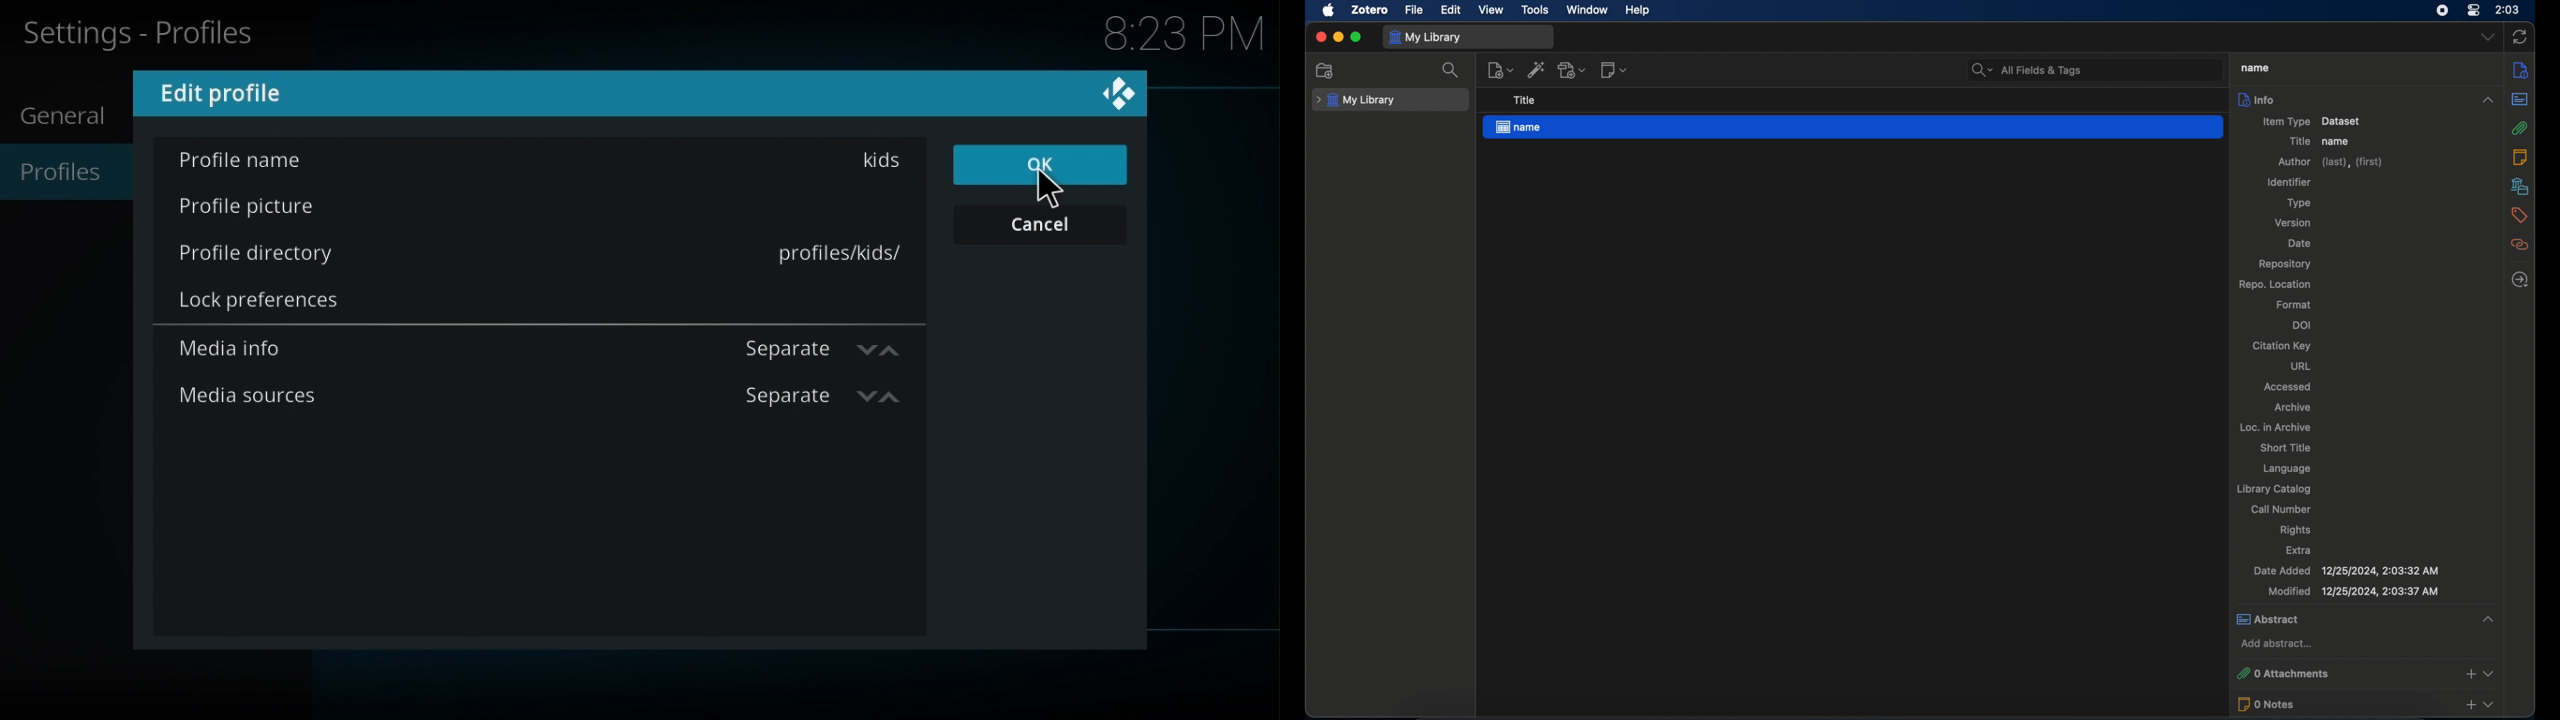 This screenshot has height=728, width=2576. Describe the element at coordinates (885, 163) in the screenshot. I see `kids` at that location.